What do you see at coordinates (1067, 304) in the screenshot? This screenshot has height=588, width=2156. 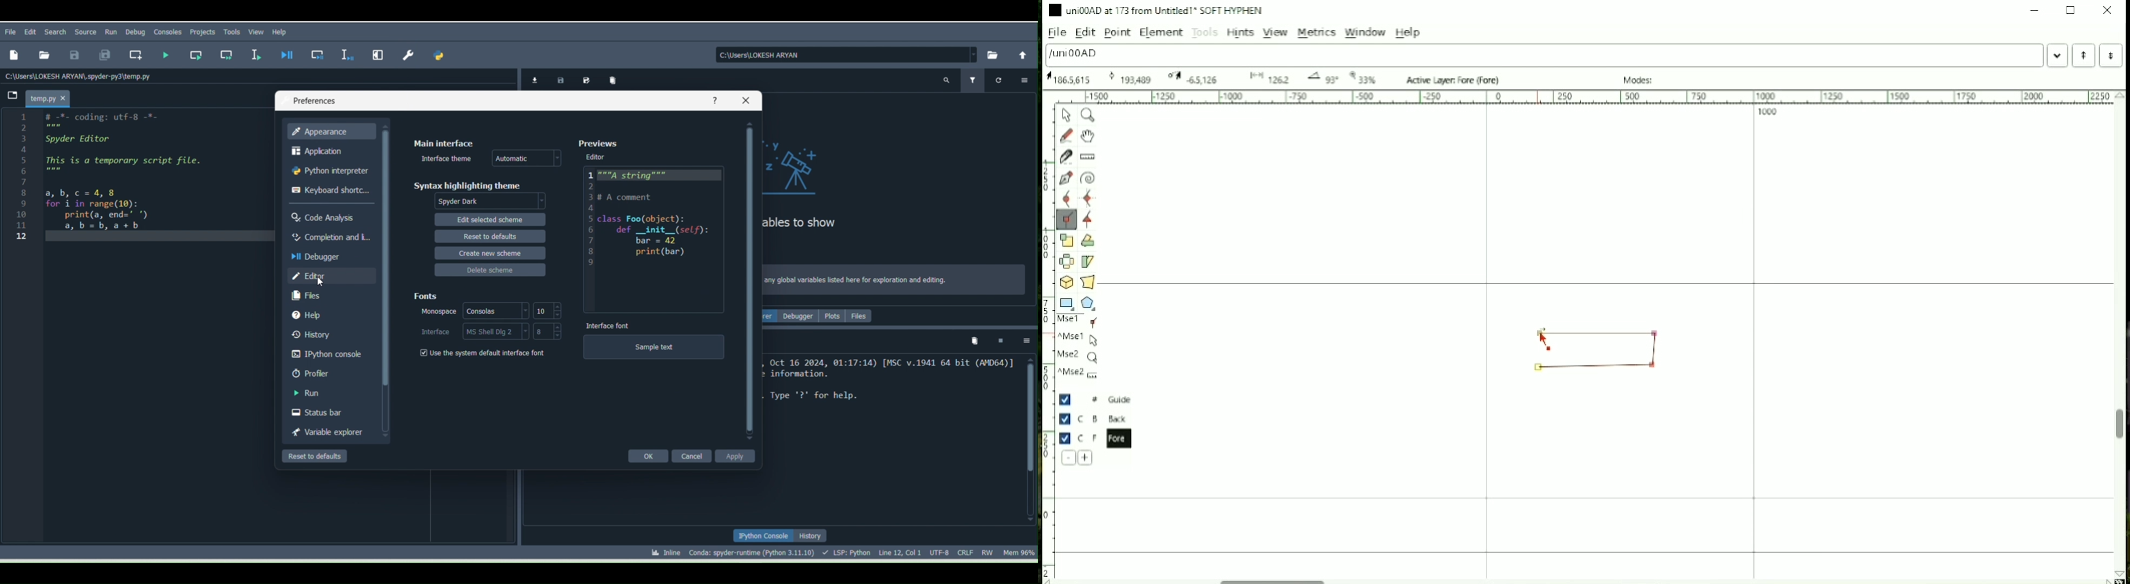 I see `Rectangle or Ellipse` at bounding box center [1067, 304].